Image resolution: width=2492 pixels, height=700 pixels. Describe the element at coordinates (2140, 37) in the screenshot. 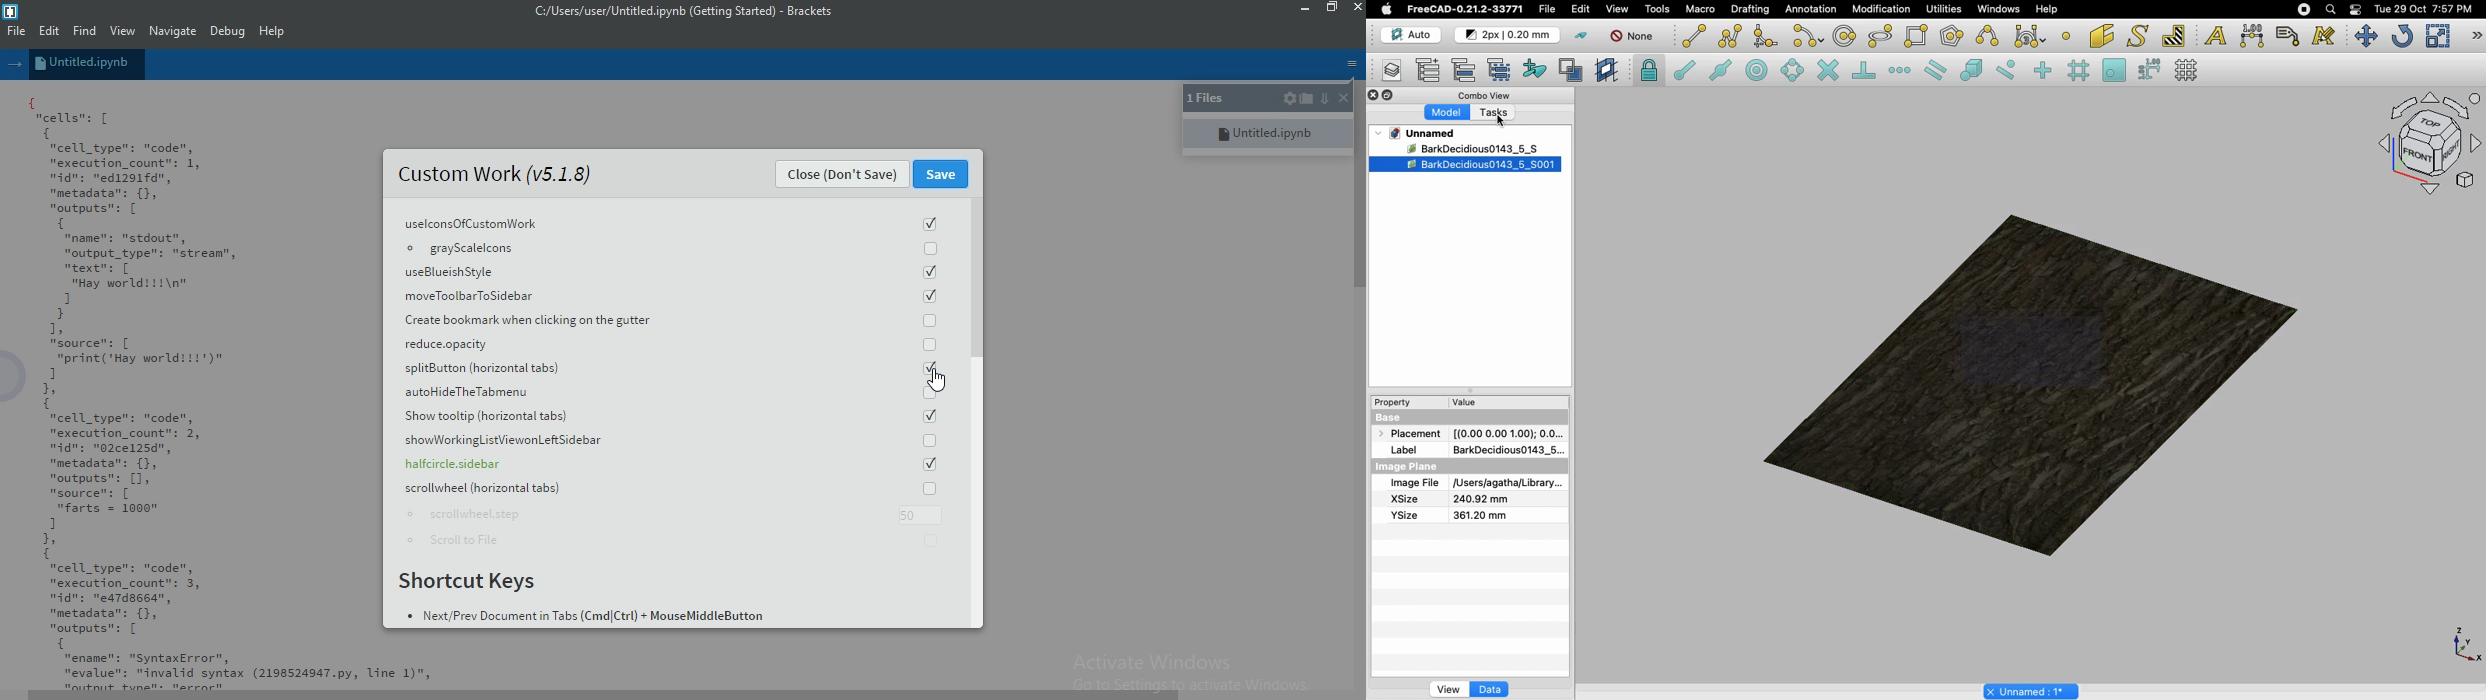

I see `Shape from text` at that location.